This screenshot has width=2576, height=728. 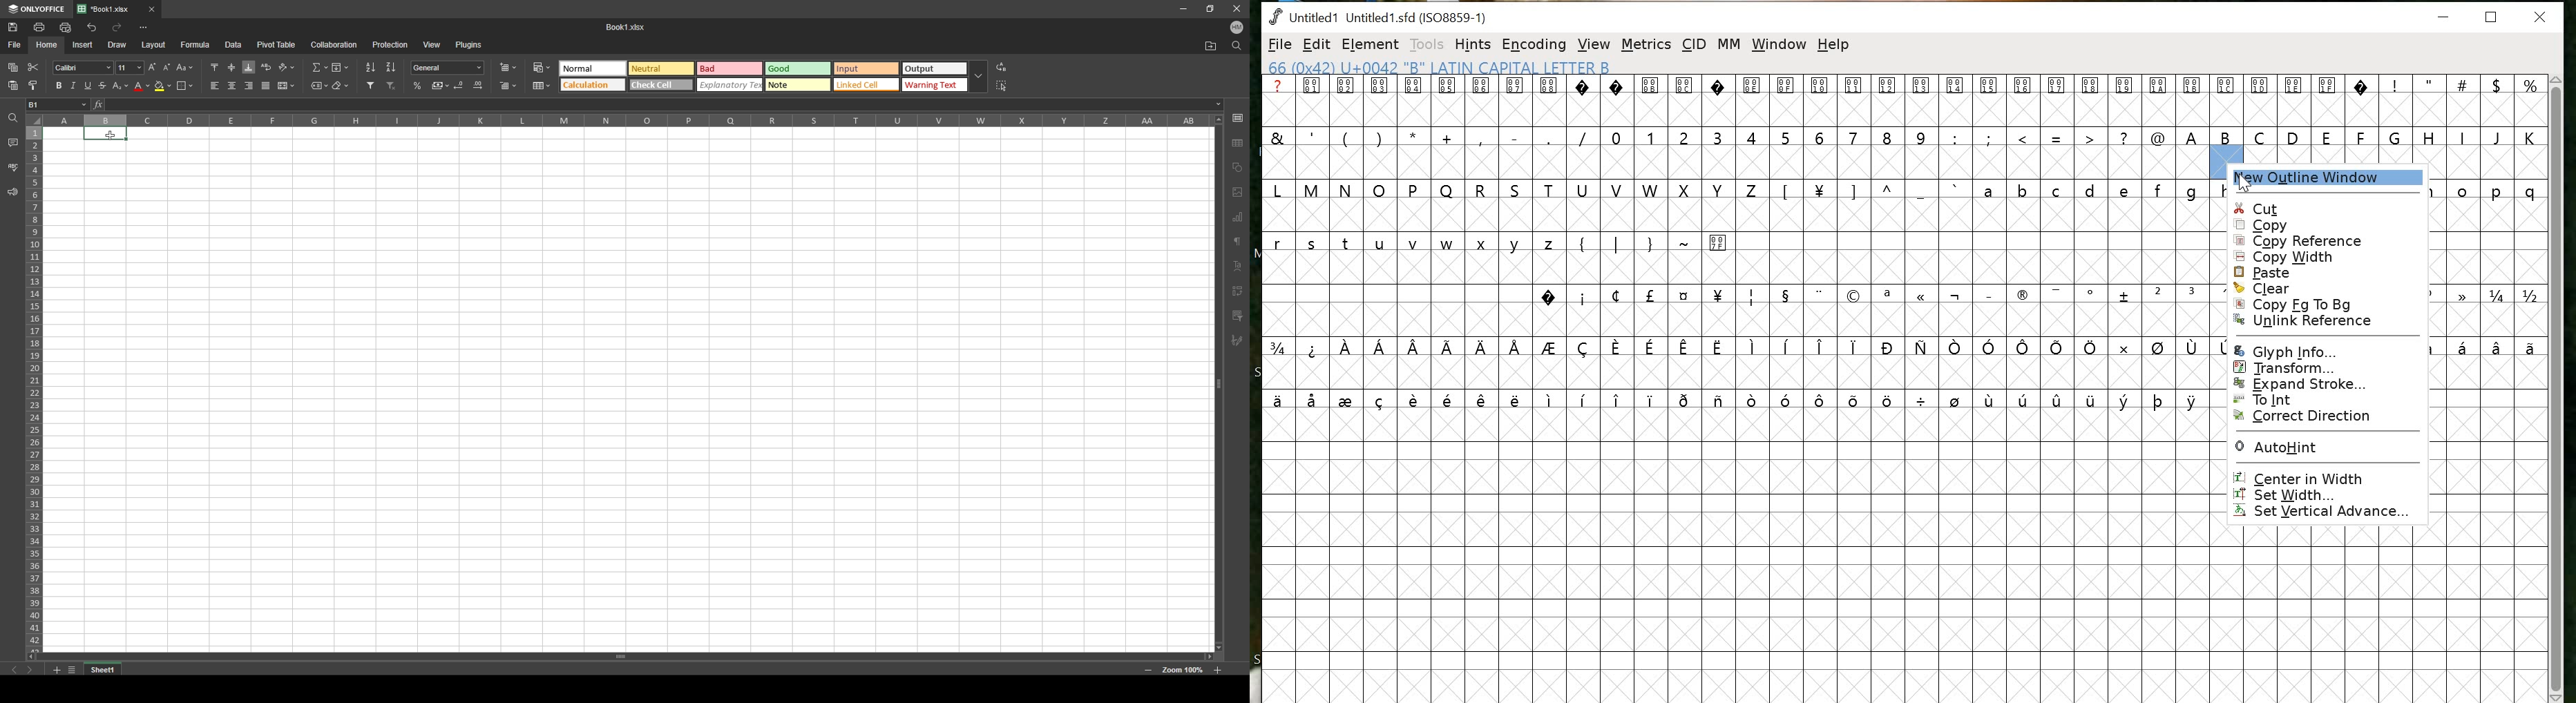 What do you see at coordinates (58, 105) in the screenshot?
I see `selected cell` at bounding box center [58, 105].